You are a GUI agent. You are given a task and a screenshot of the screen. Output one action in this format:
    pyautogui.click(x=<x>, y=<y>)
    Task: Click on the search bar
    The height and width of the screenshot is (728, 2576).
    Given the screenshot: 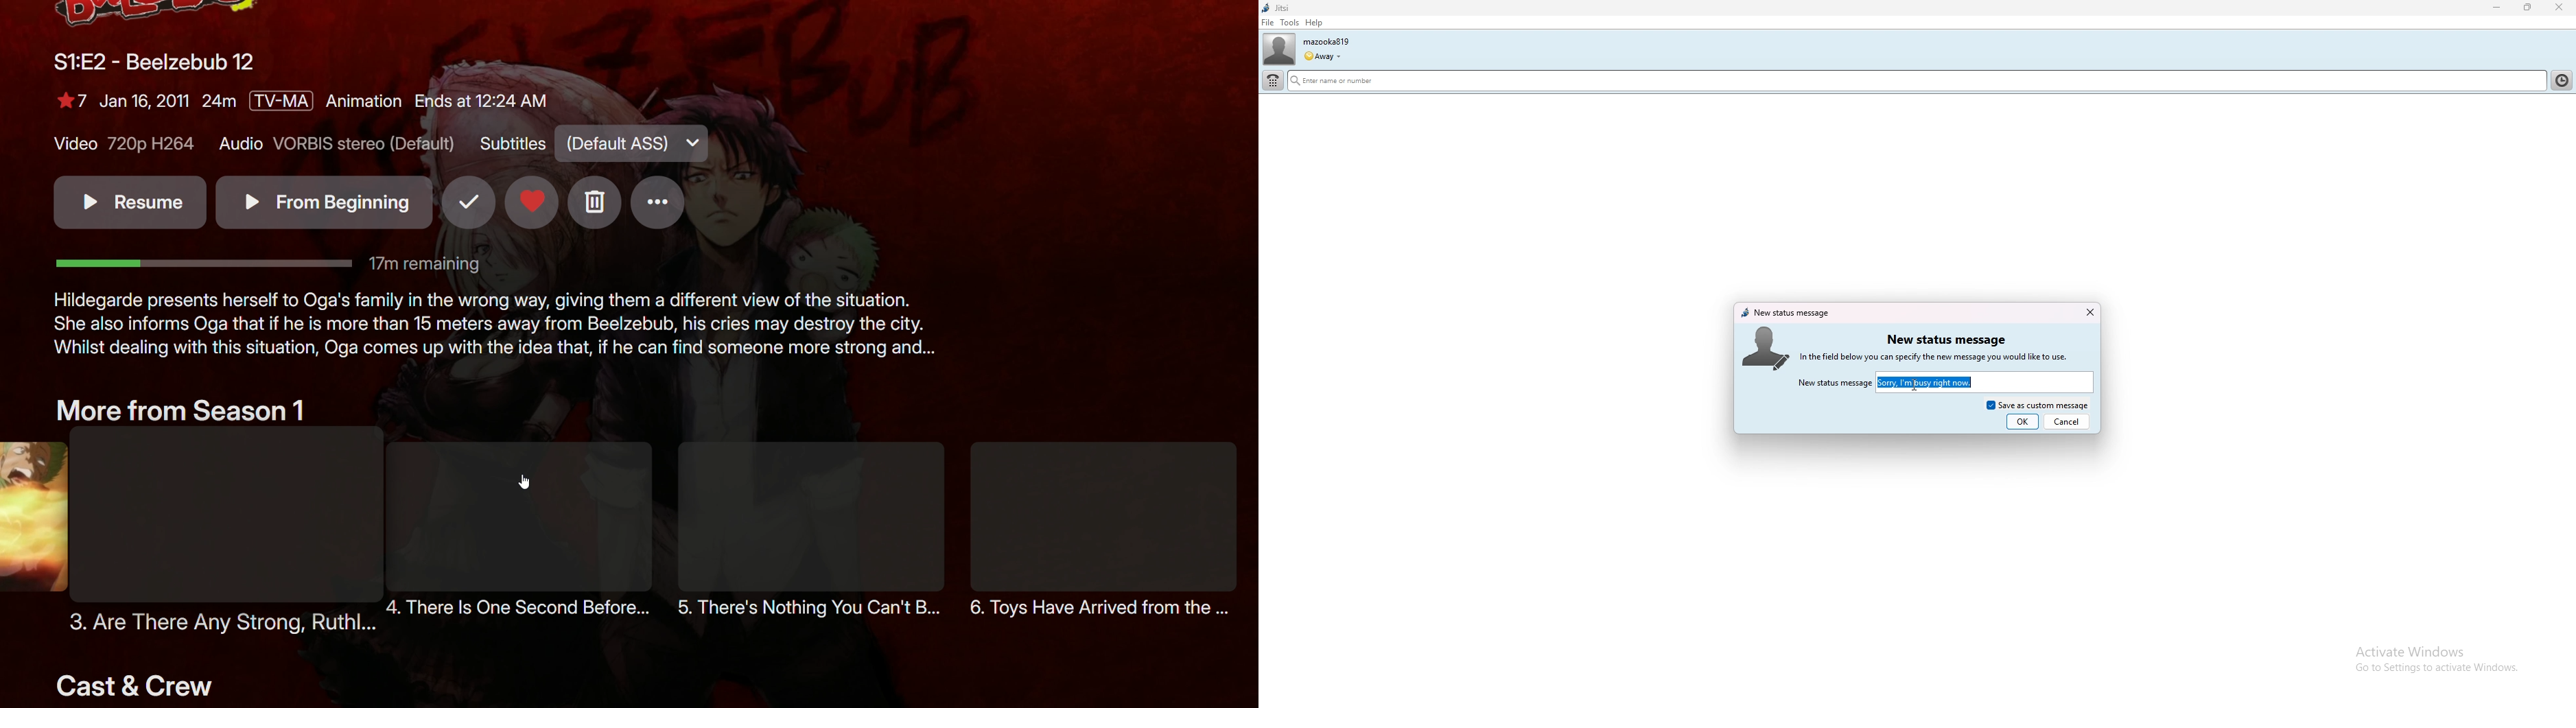 What is the action you would take?
    pyautogui.click(x=1804, y=82)
    